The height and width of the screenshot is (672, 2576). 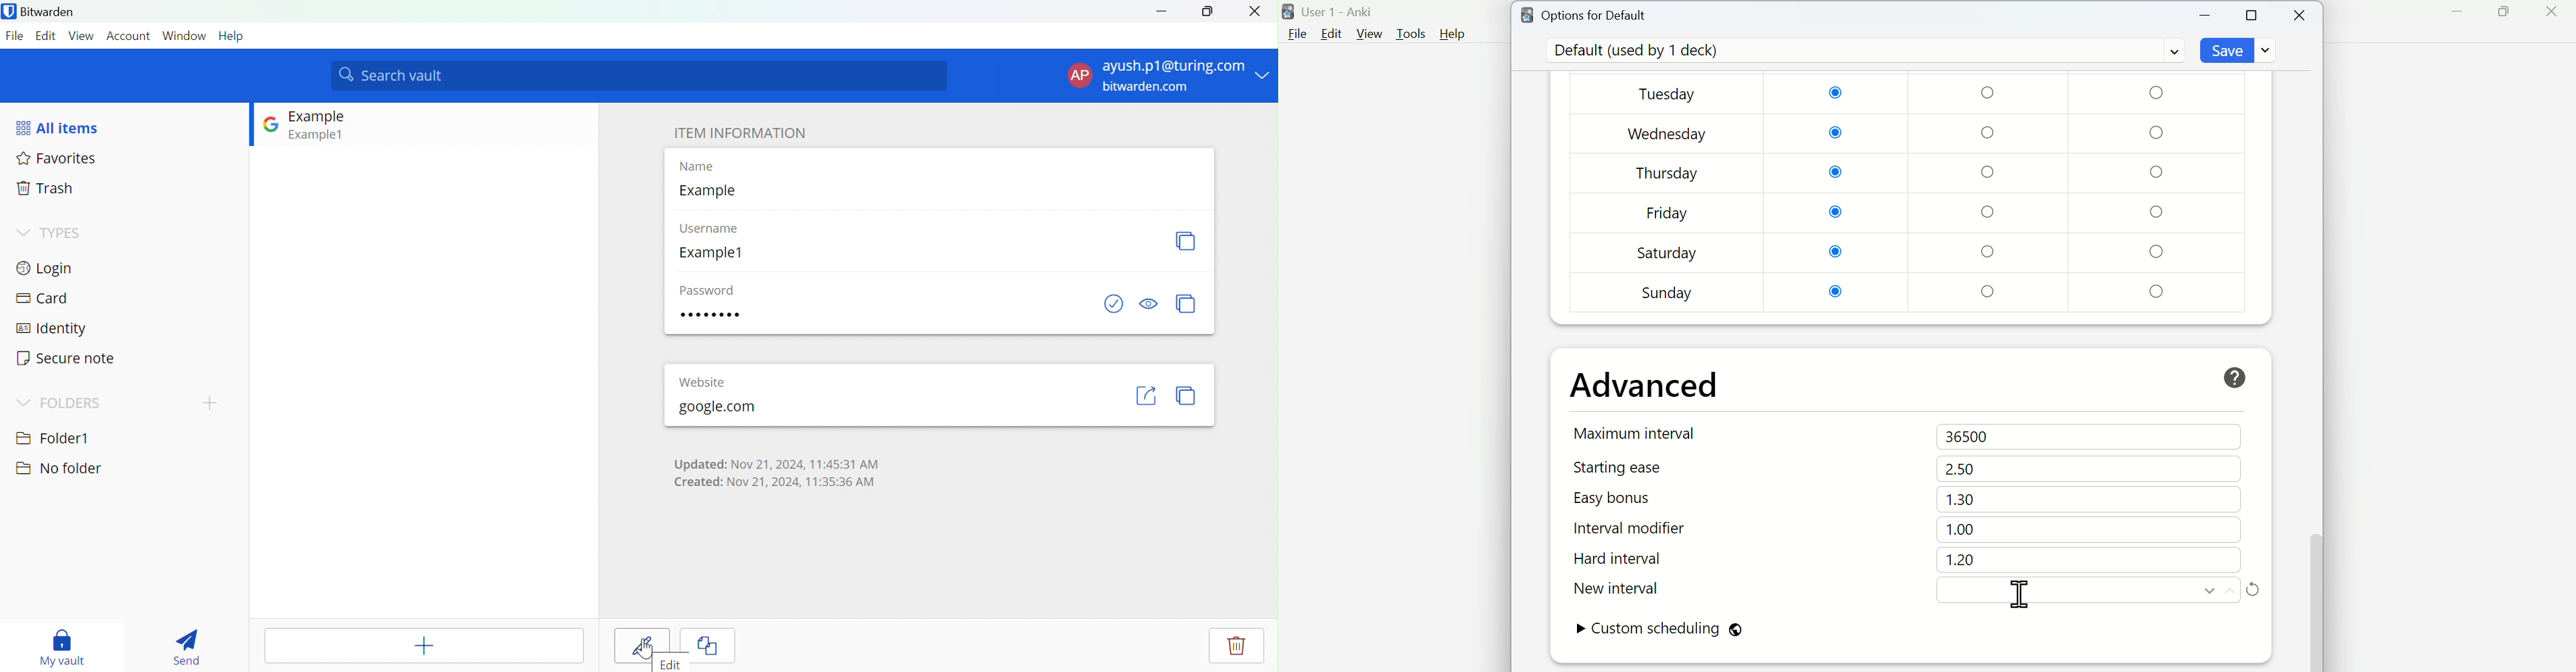 I want to click on Starting ease, so click(x=1636, y=467).